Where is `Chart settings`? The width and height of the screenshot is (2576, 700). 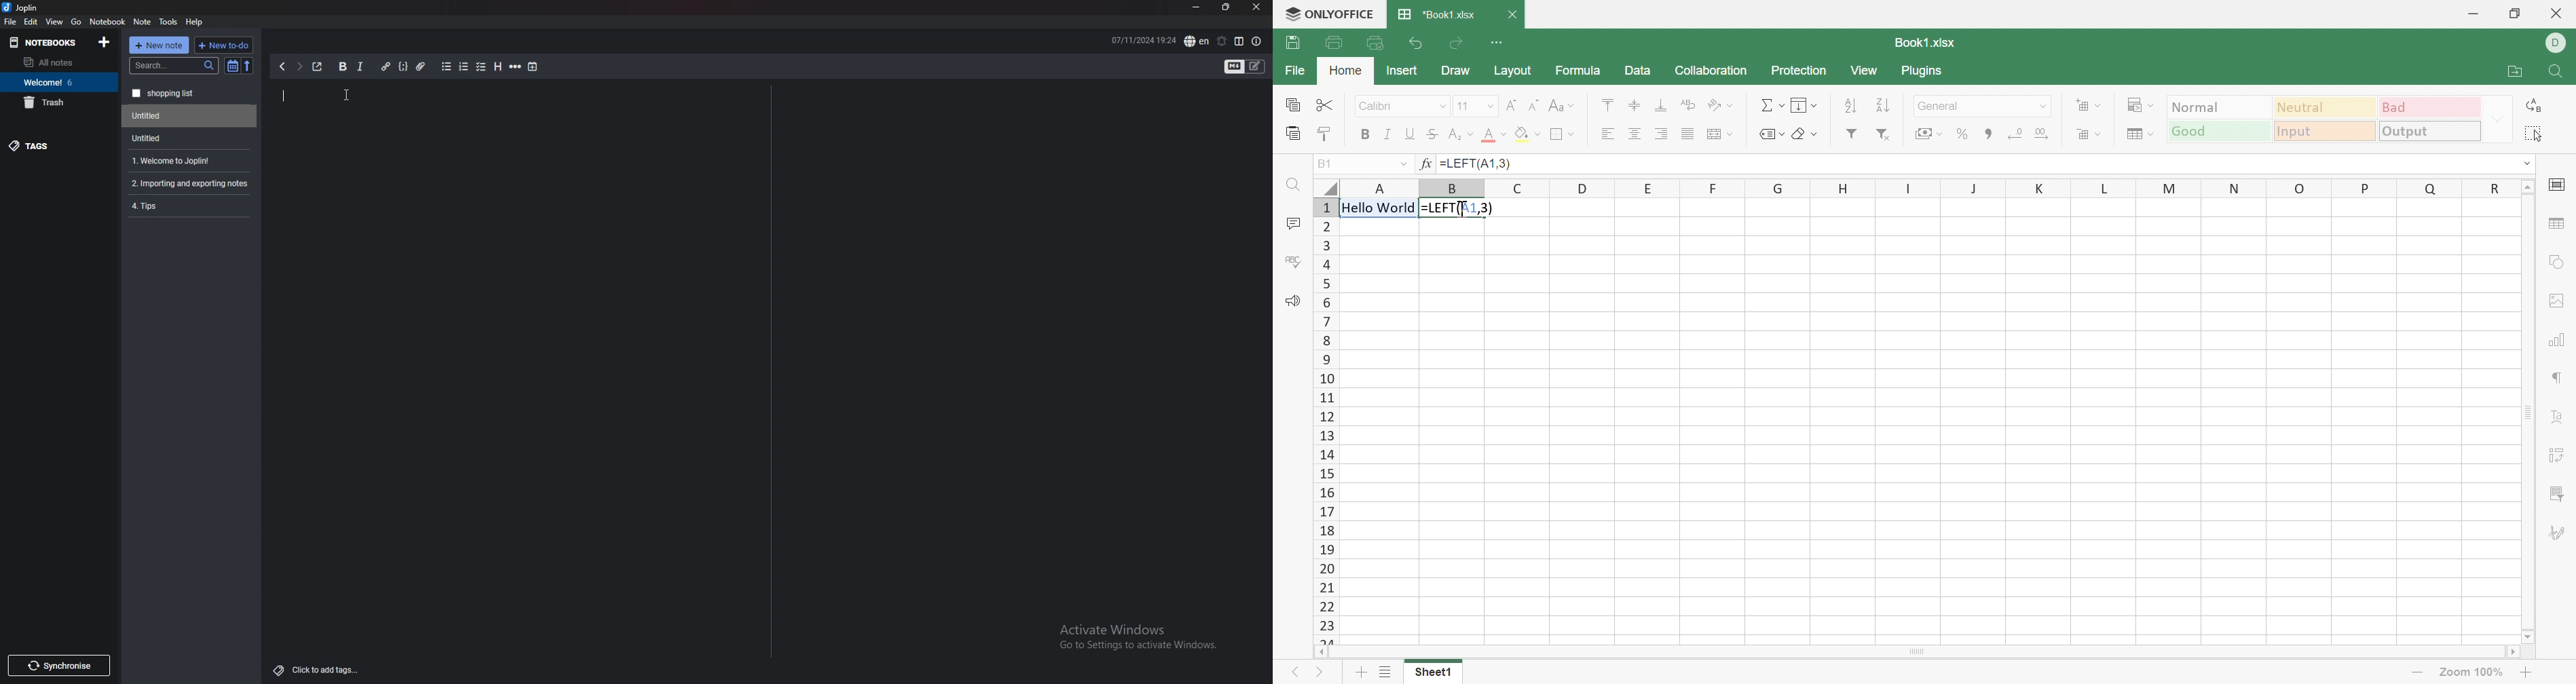 Chart settings is located at coordinates (2556, 343).